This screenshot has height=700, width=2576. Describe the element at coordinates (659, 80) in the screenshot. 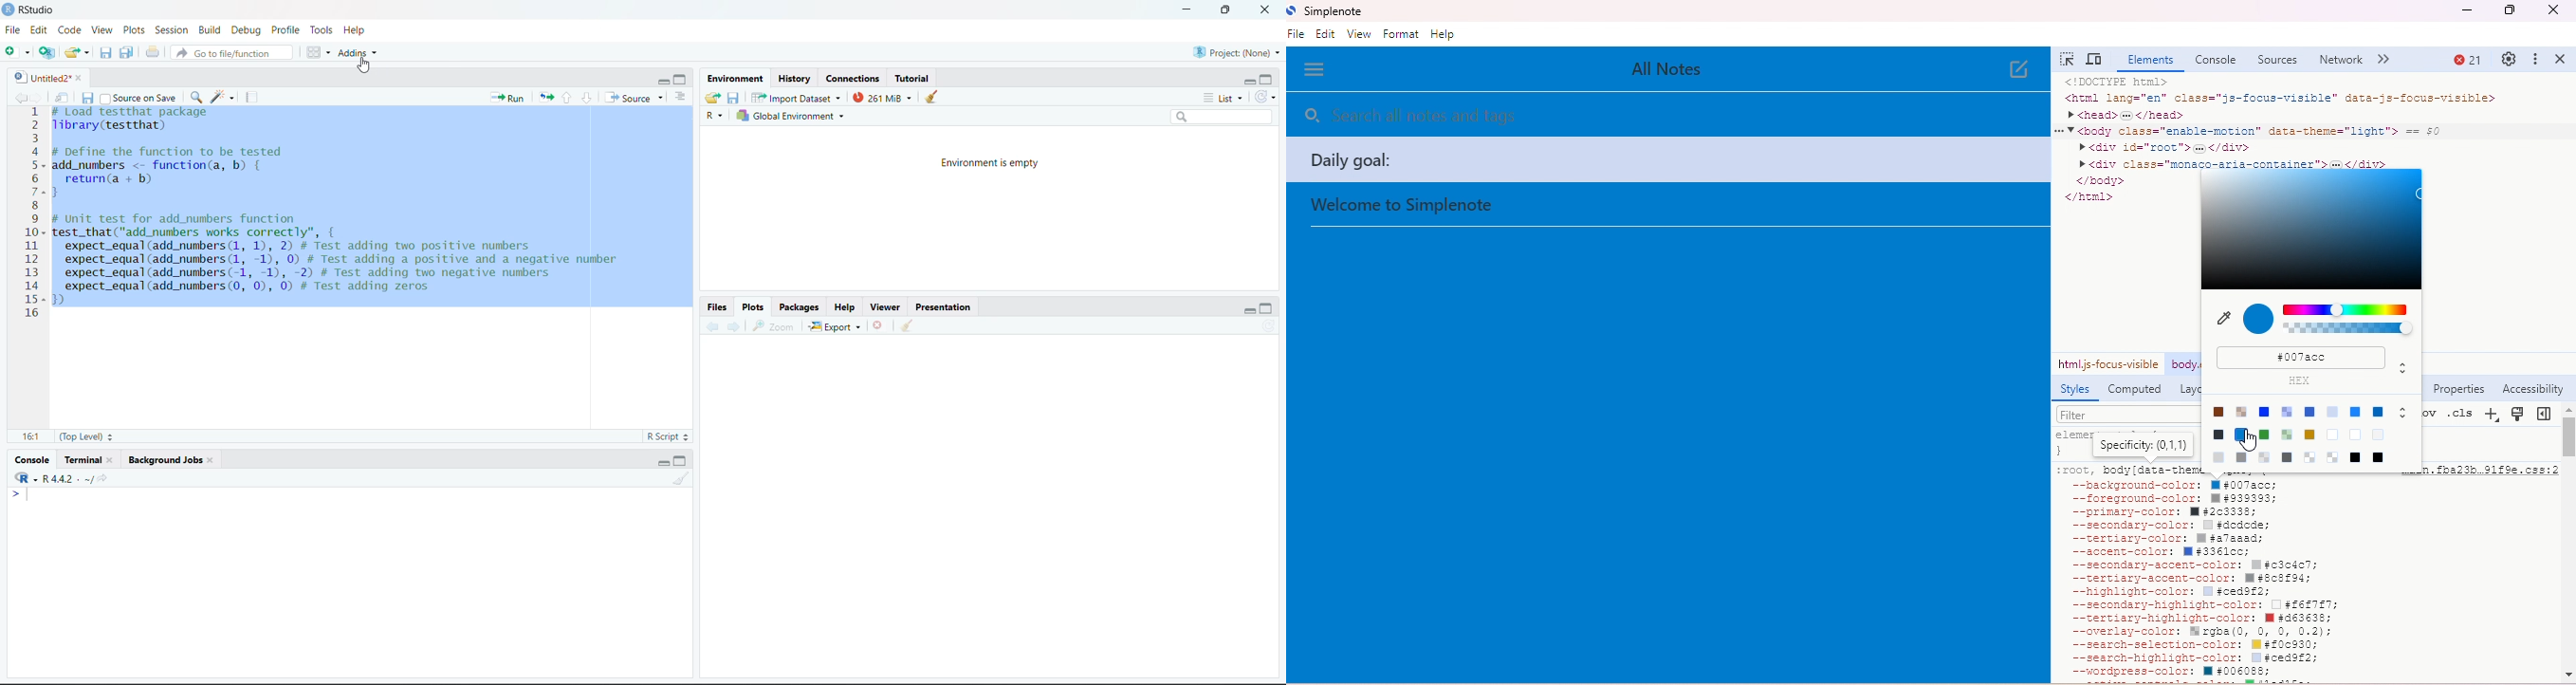

I see `minimize` at that location.